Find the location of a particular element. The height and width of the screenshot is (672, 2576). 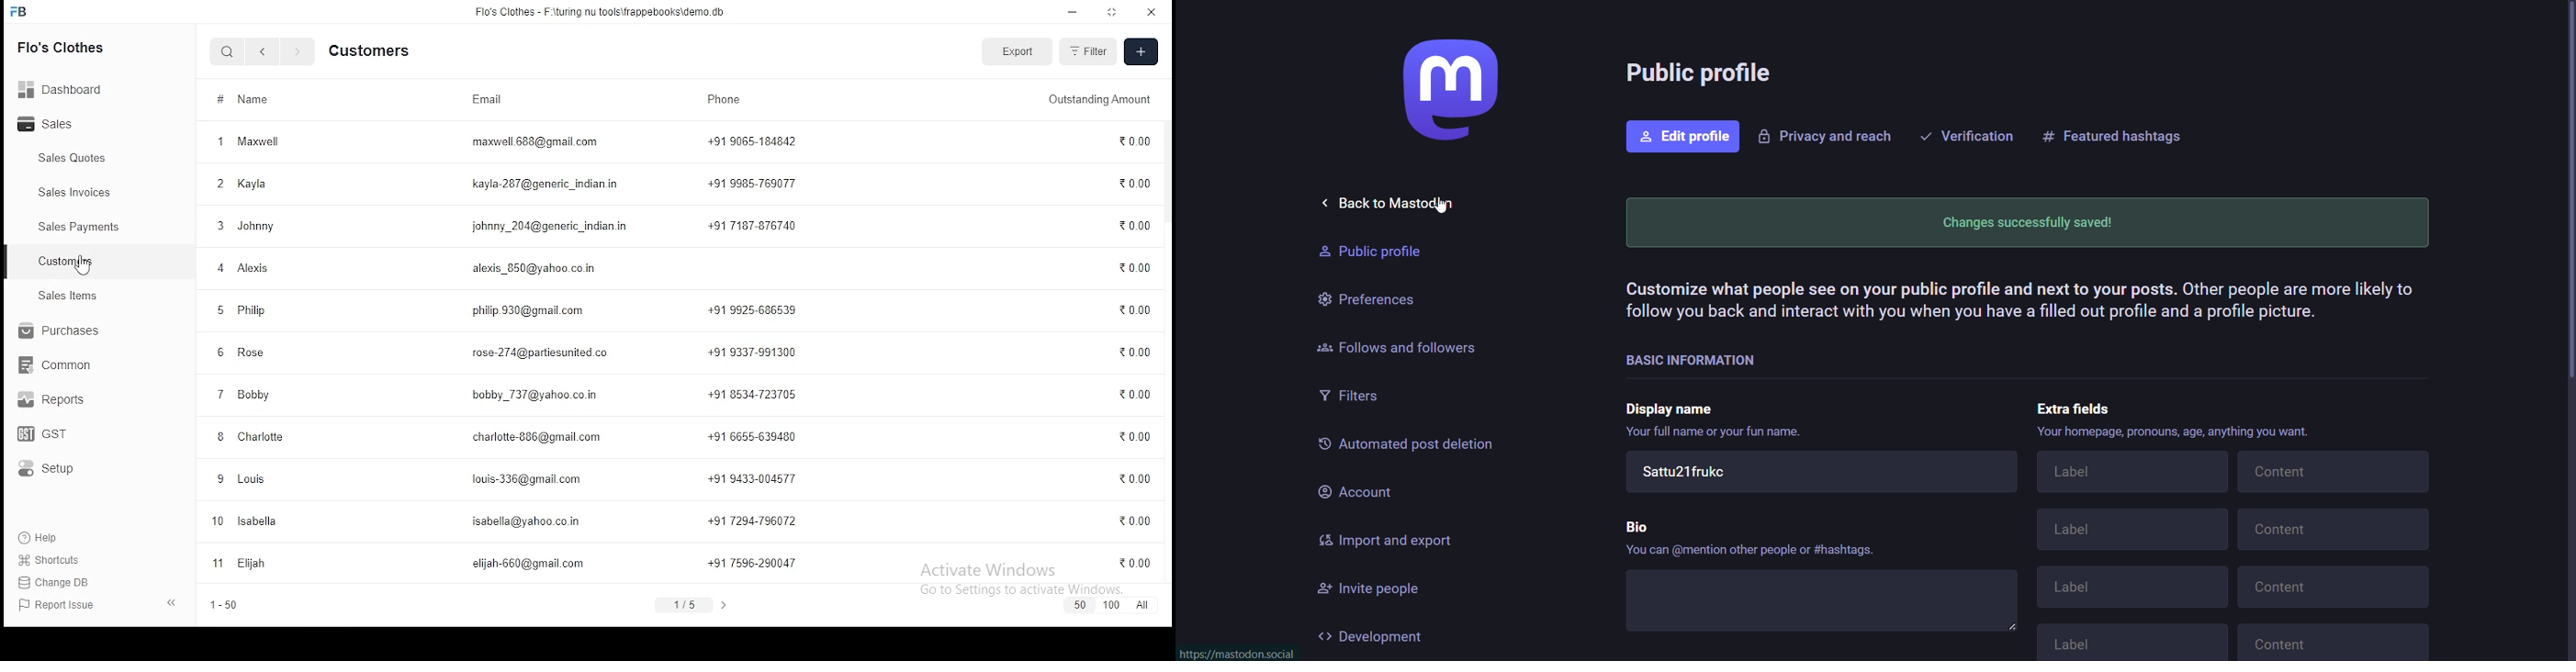

close window is located at coordinates (1154, 11).